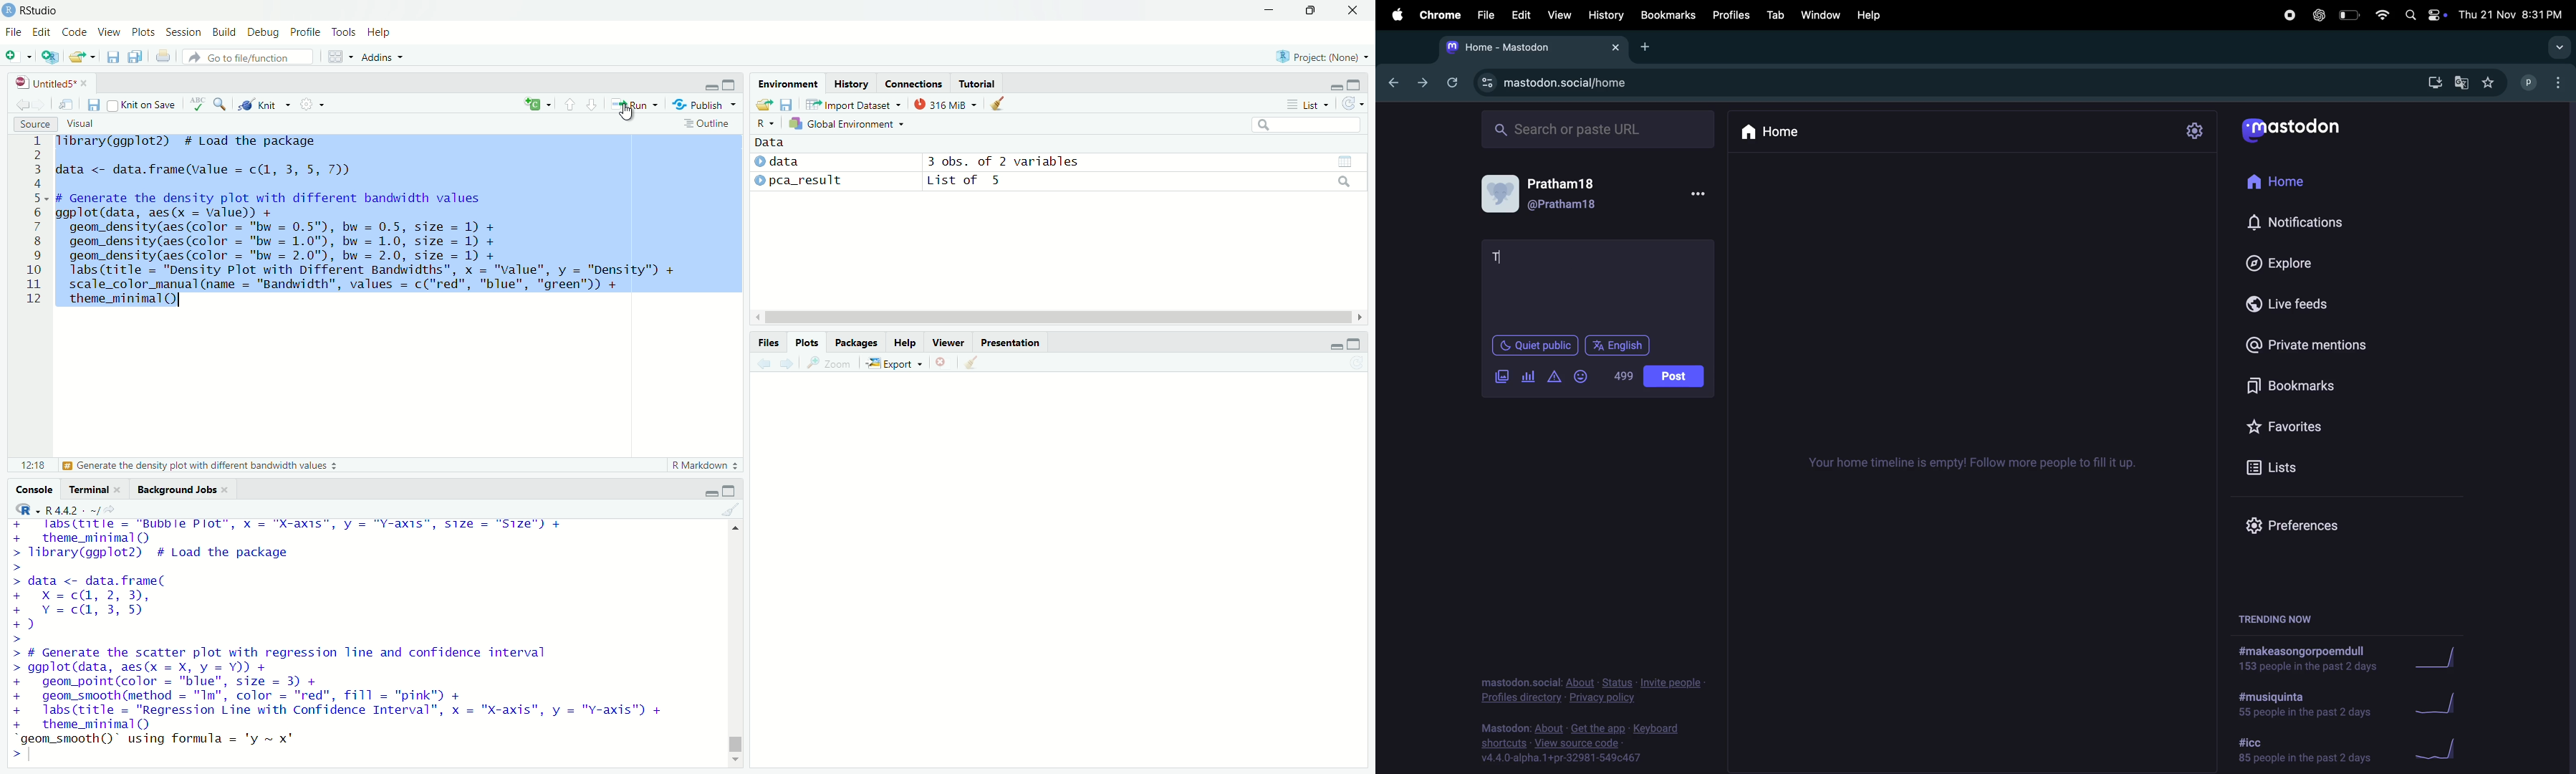 The height and width of the screenshot is (784, 2576). What do you see at coordinates (1699, 195) in the screenshot?
I see `more options` at bounding box center [1699, 195].